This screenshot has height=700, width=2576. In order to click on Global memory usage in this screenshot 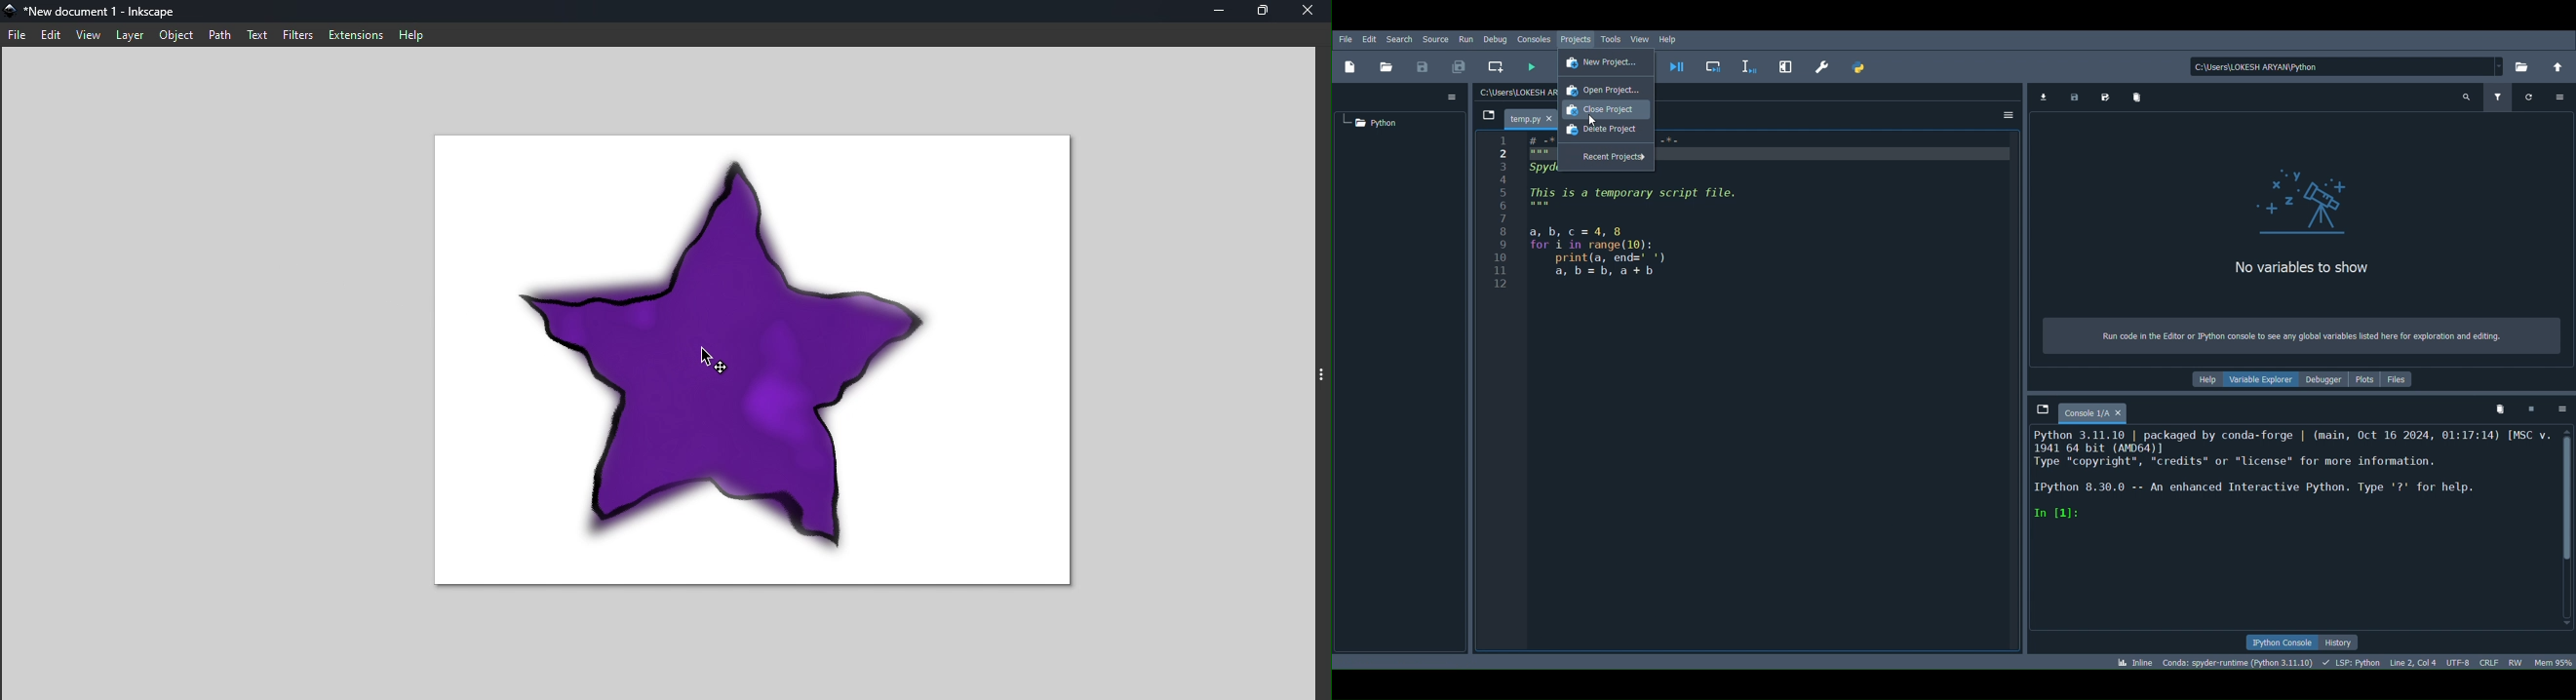, I will do `click(2556, 658)`.